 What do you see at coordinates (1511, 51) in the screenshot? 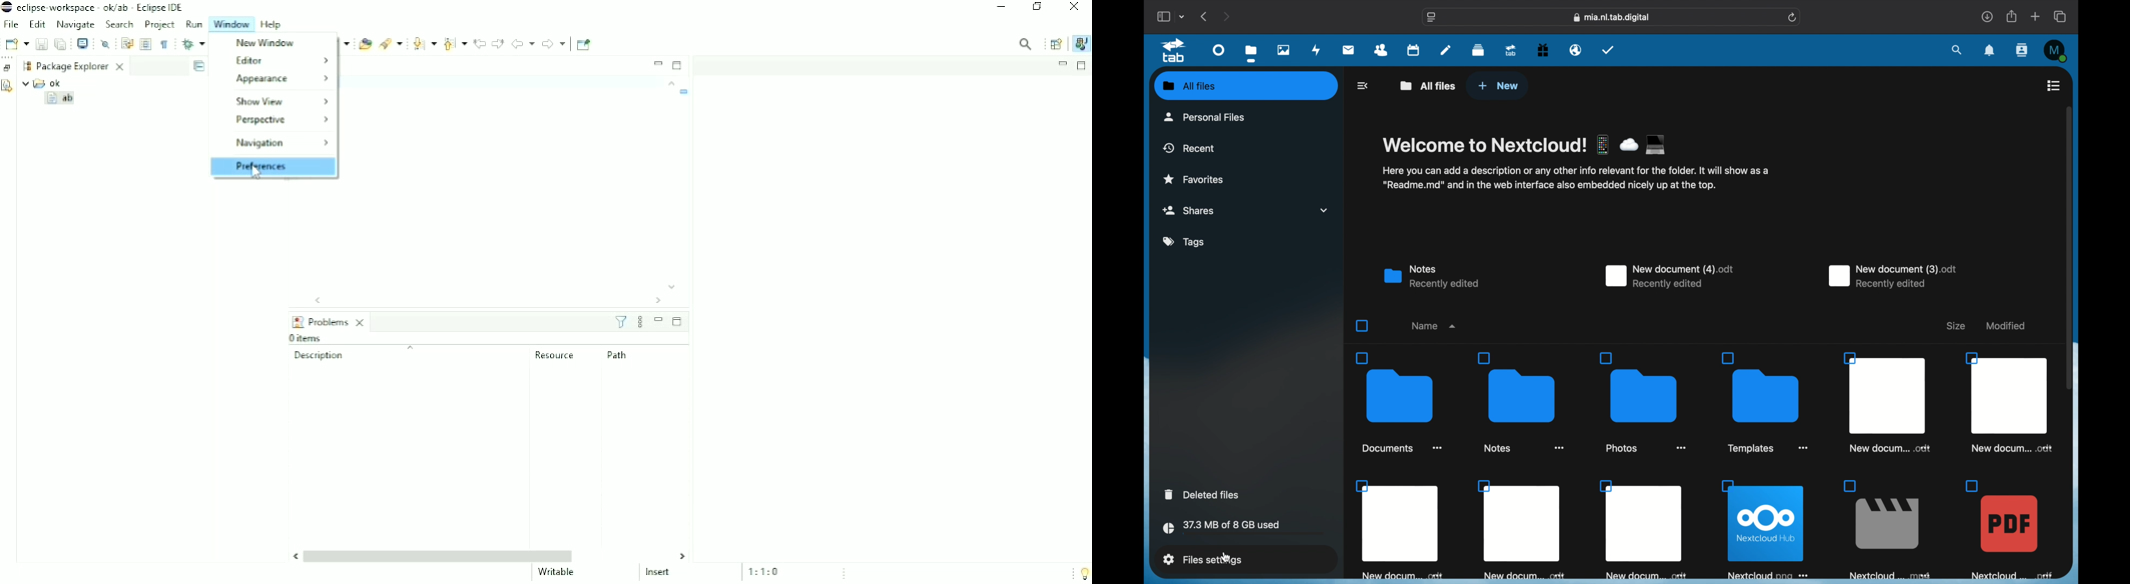
I see `tab` at bounding box center [1511, 51].